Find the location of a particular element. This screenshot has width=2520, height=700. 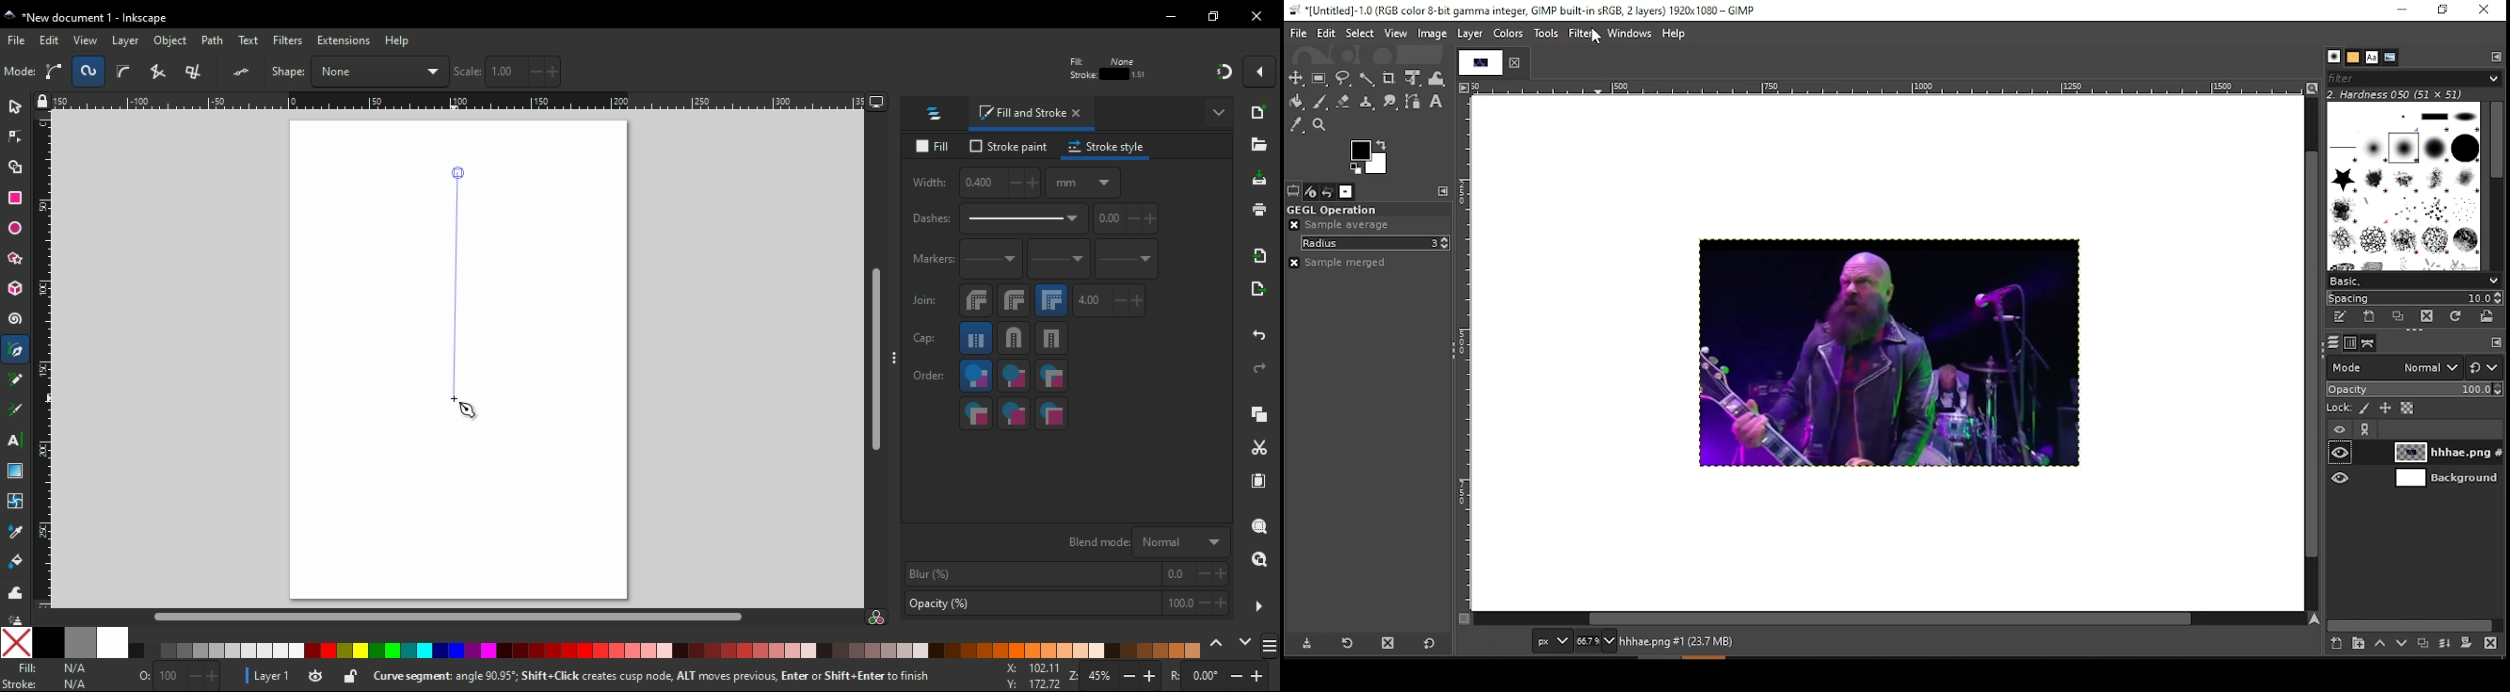

color picker tool is located at coordinates (1297, 125).